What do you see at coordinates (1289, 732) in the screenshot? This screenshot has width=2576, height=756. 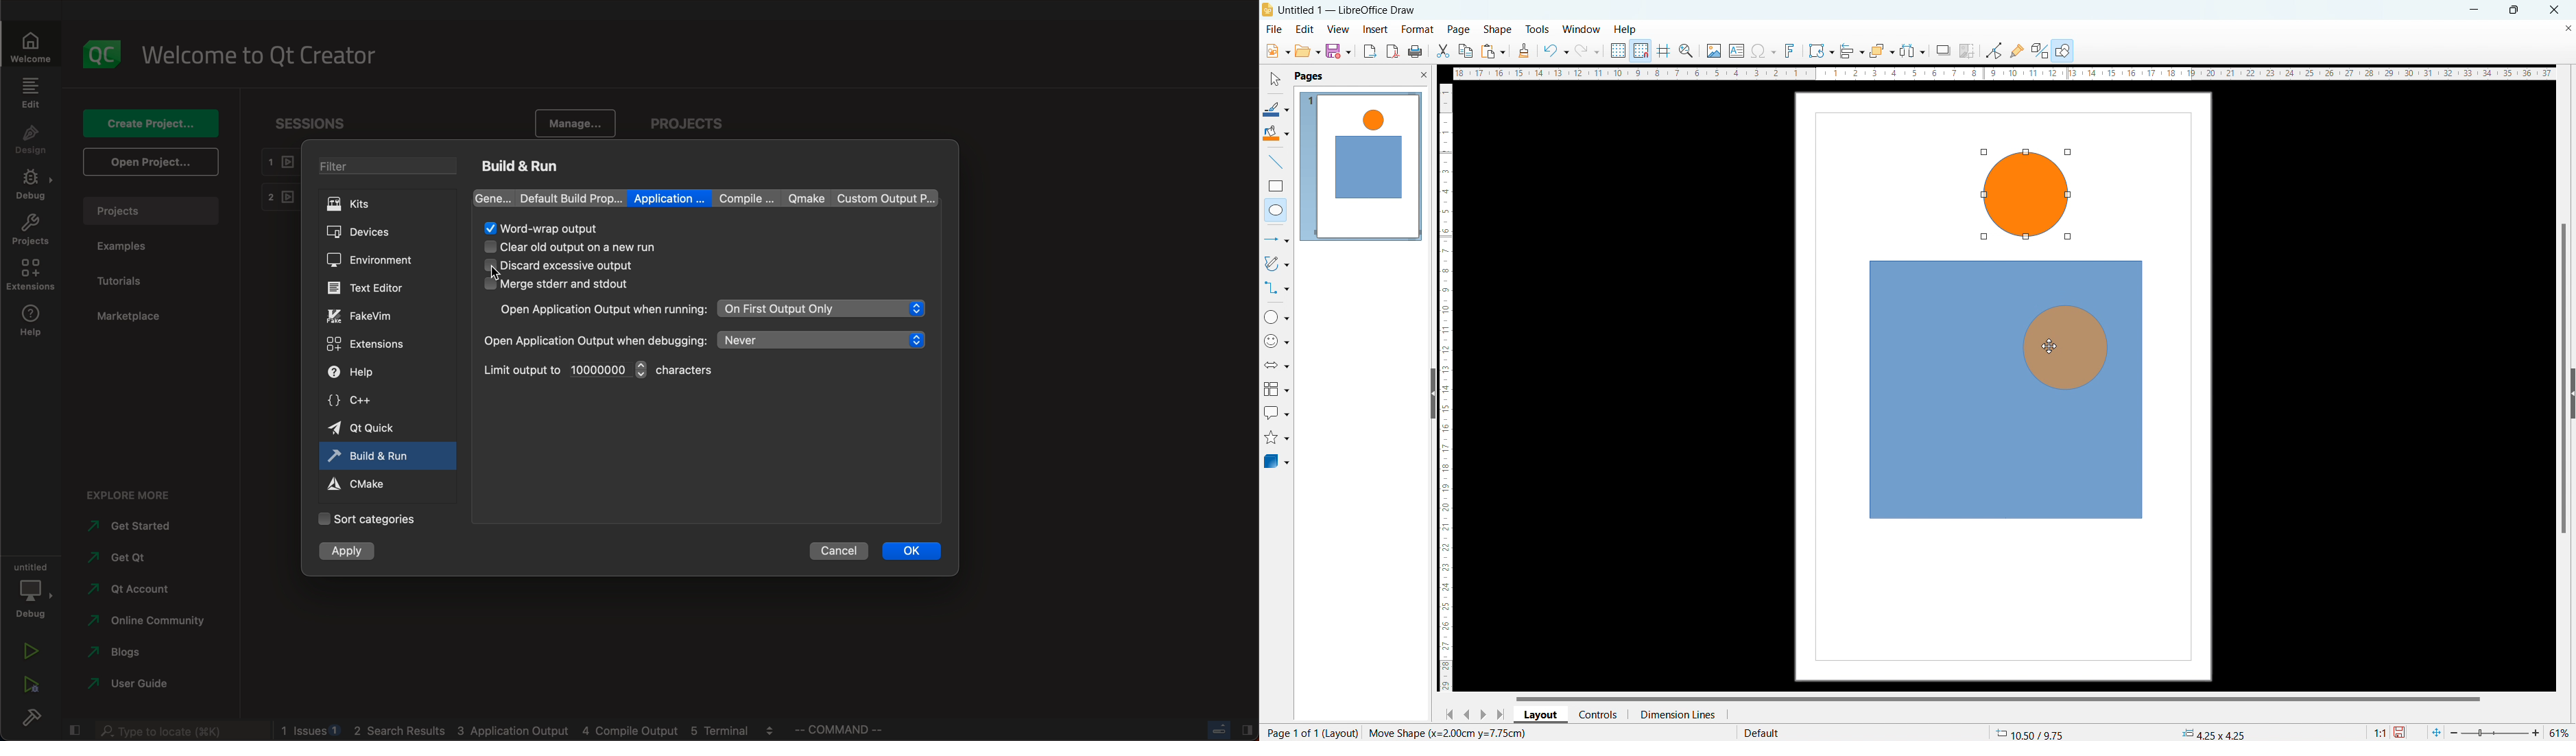 I see `current page` at bounding box center [1289, 732].